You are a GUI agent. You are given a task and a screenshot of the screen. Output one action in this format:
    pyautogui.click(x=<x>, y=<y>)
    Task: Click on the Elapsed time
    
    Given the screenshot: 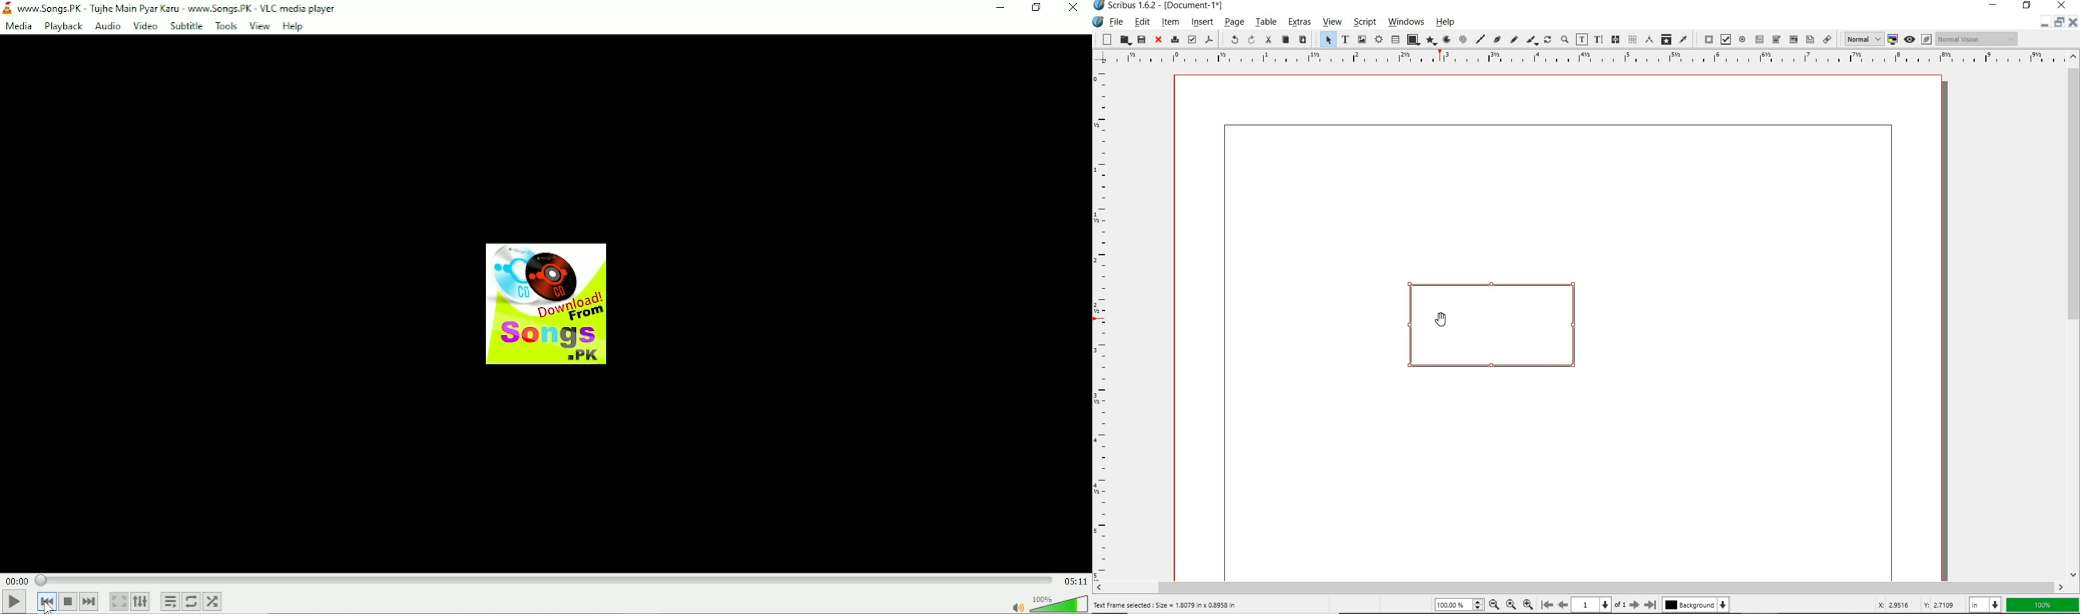 What is the action you would take?
    pyautogui.click(x=16, y=580)
    